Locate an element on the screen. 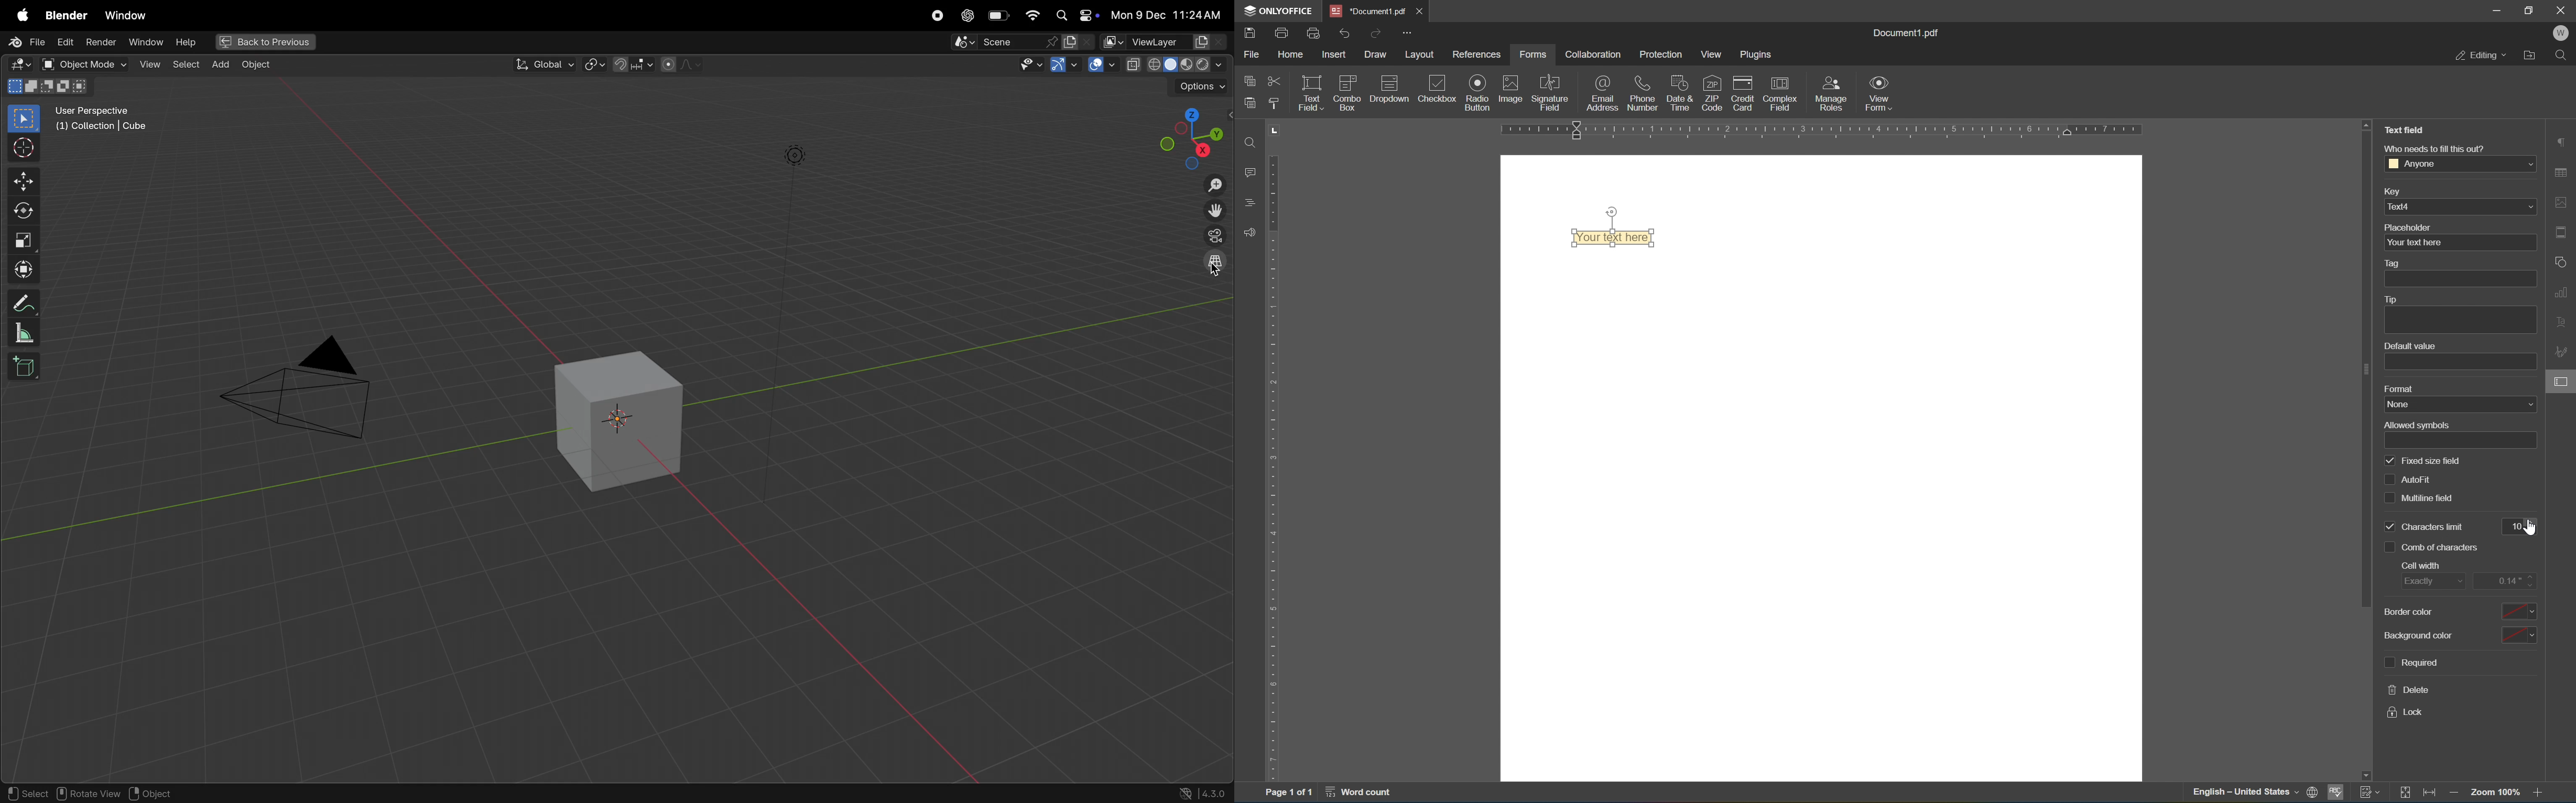 The width and height of the screenshot is (2576, 812). edit is located at coordinates (63, 41).